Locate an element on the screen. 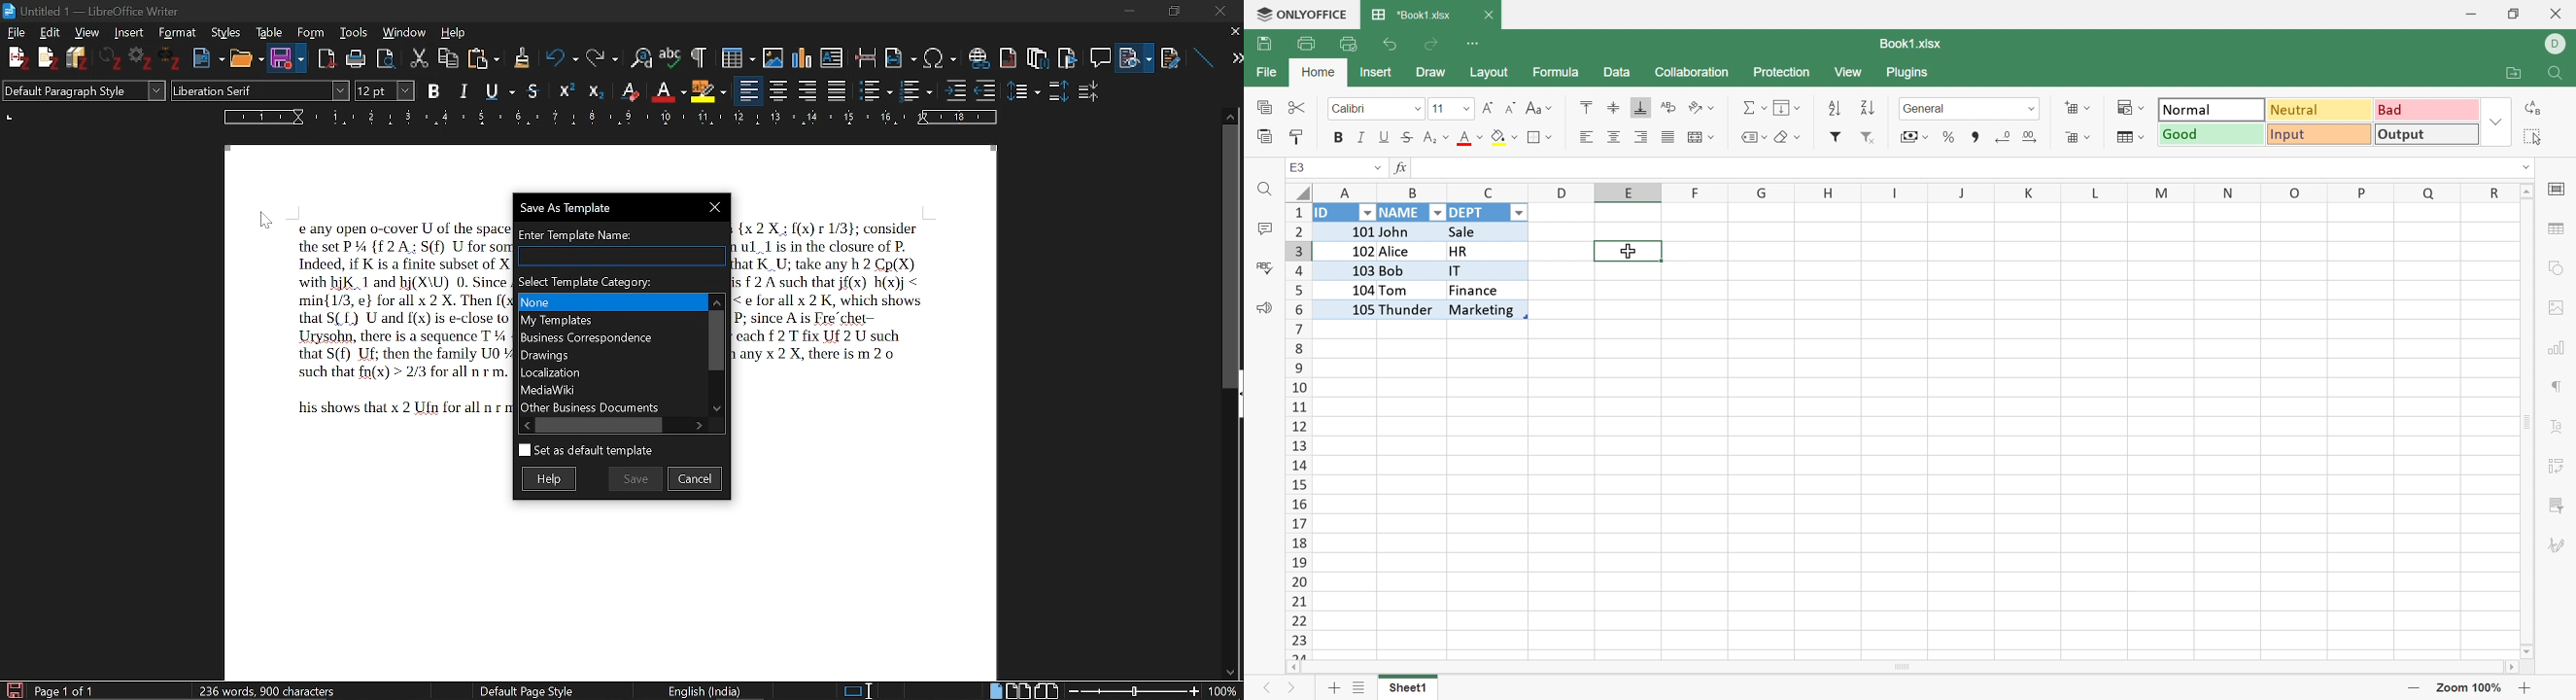 This screenshot has width=2576, height=700. Insert link is located at coordinates (979, 54).